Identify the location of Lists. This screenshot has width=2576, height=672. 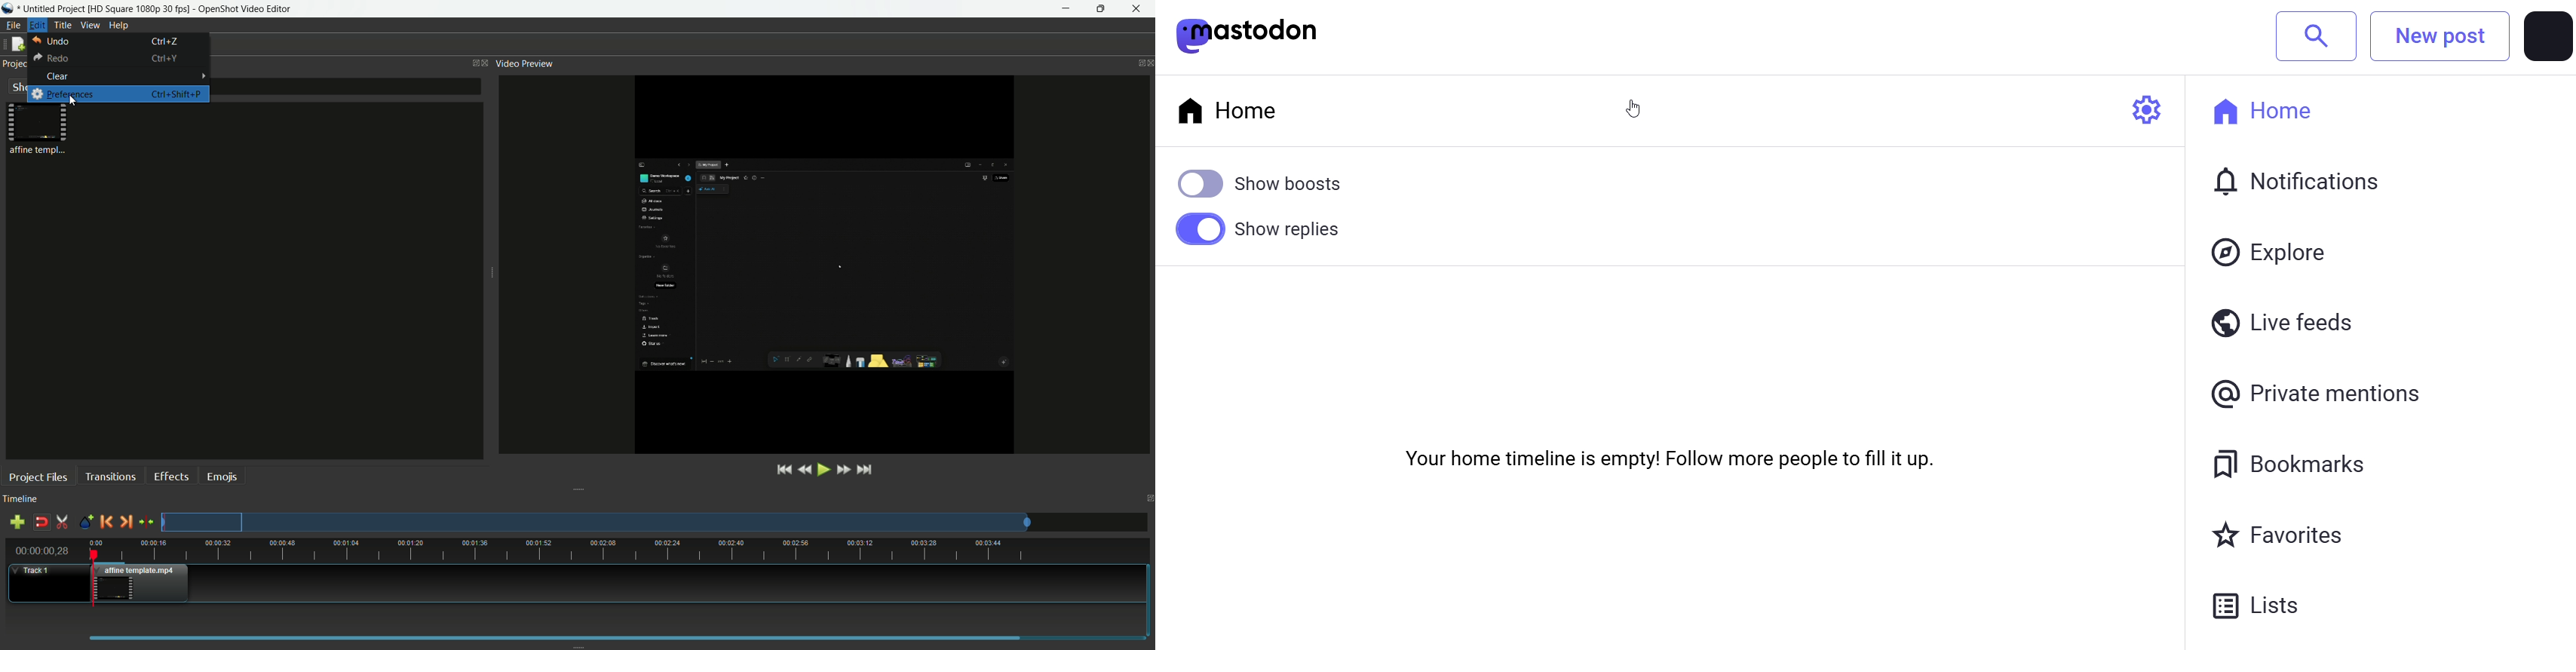
(2271, 607).